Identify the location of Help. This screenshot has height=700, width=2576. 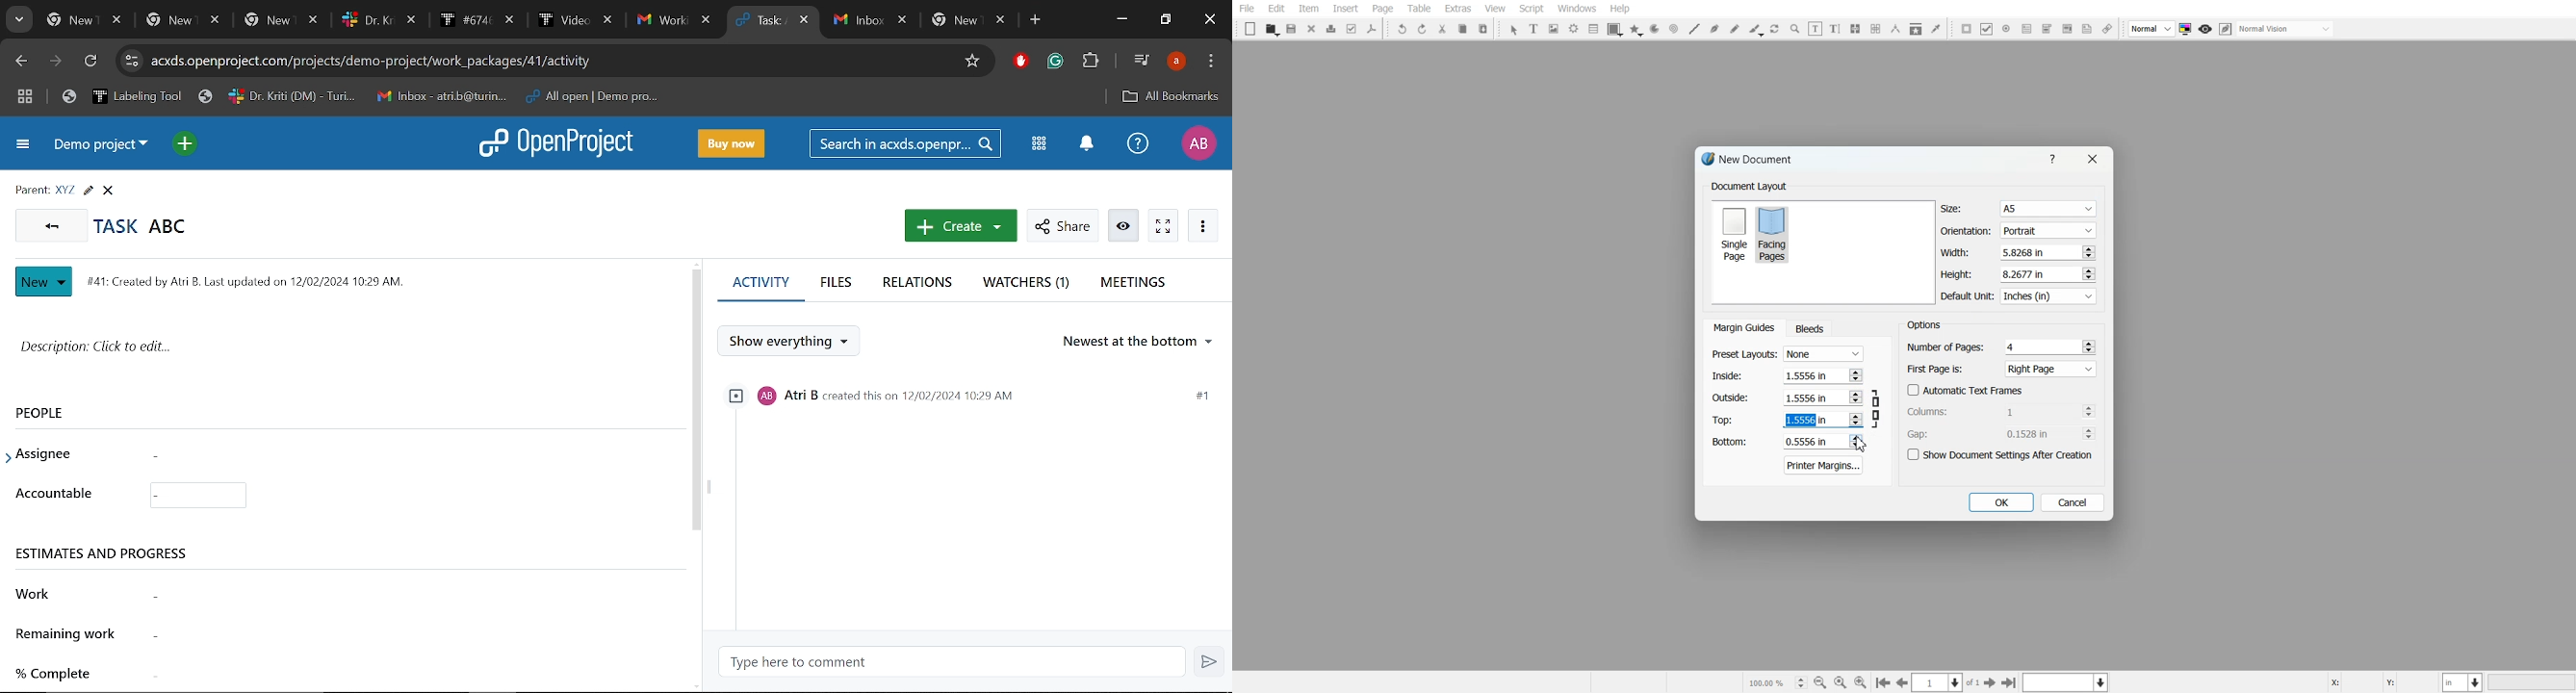
(2055, 158).